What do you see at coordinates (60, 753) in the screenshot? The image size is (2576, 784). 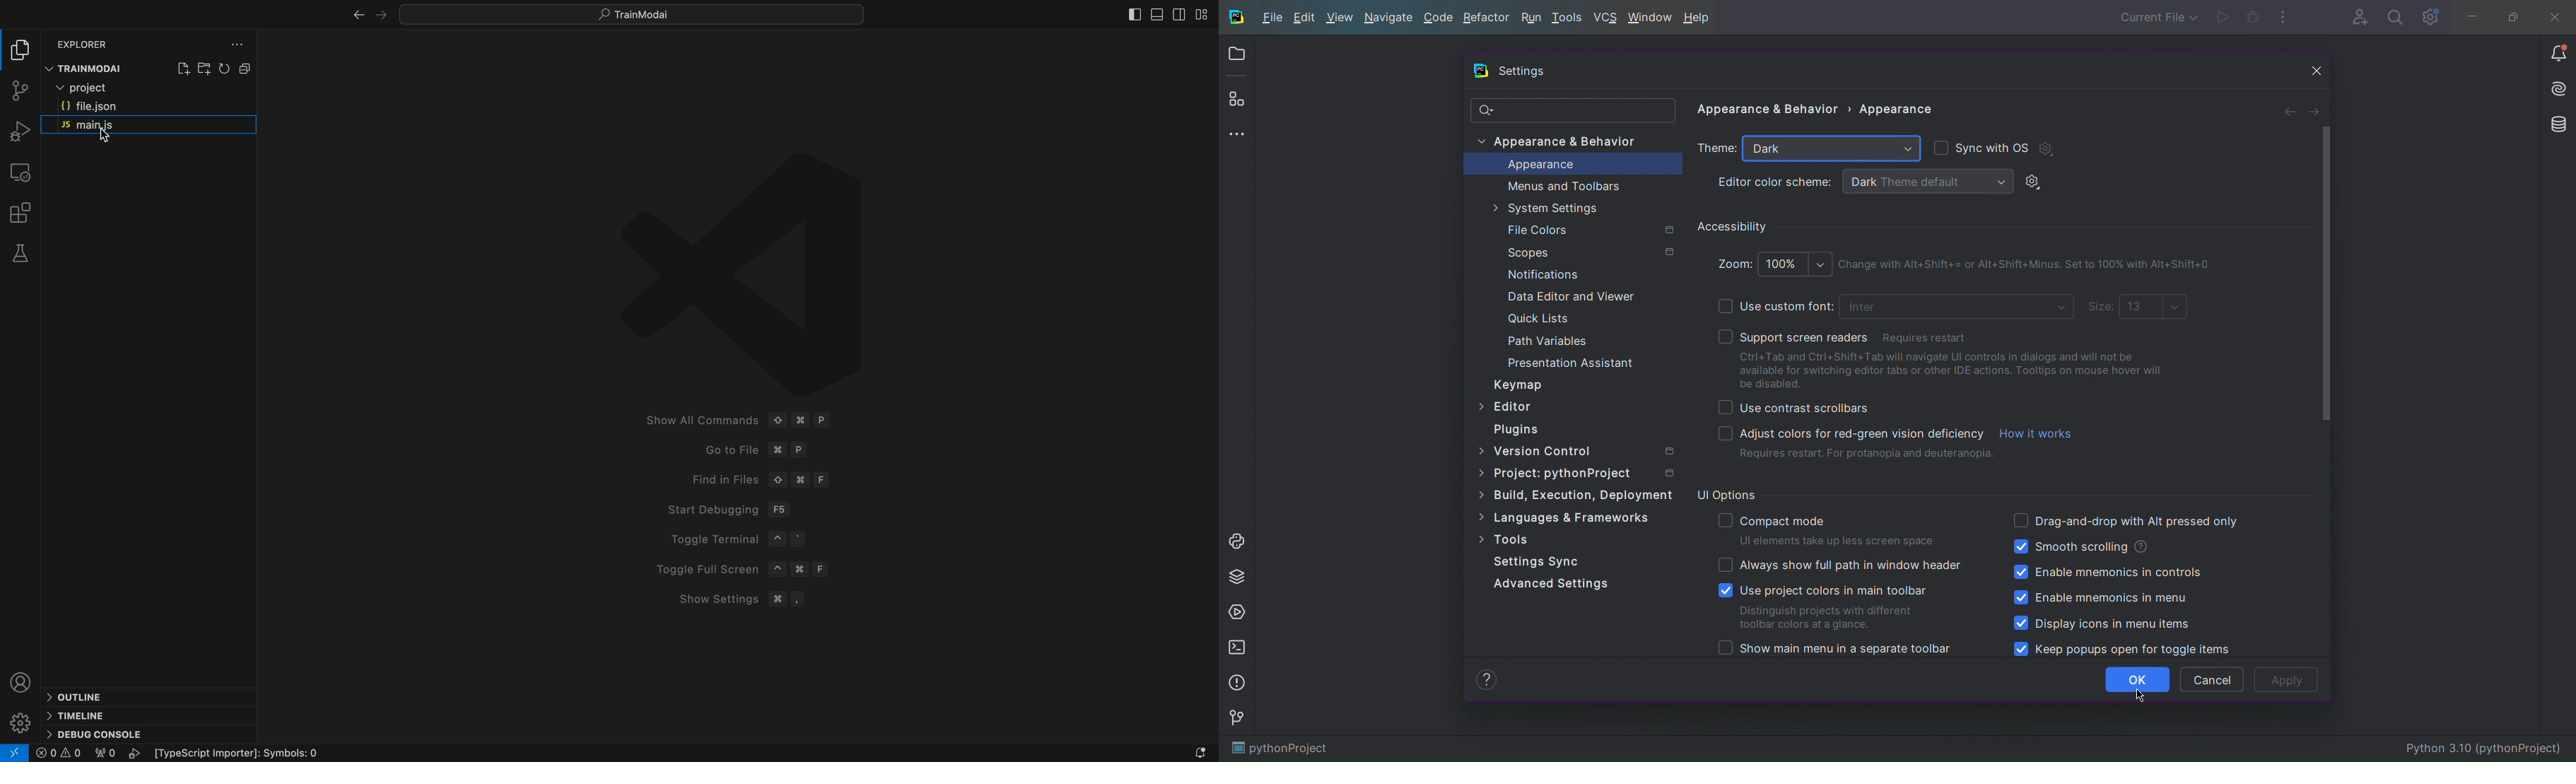 I see `error logs` at bounding box center [60, 753].